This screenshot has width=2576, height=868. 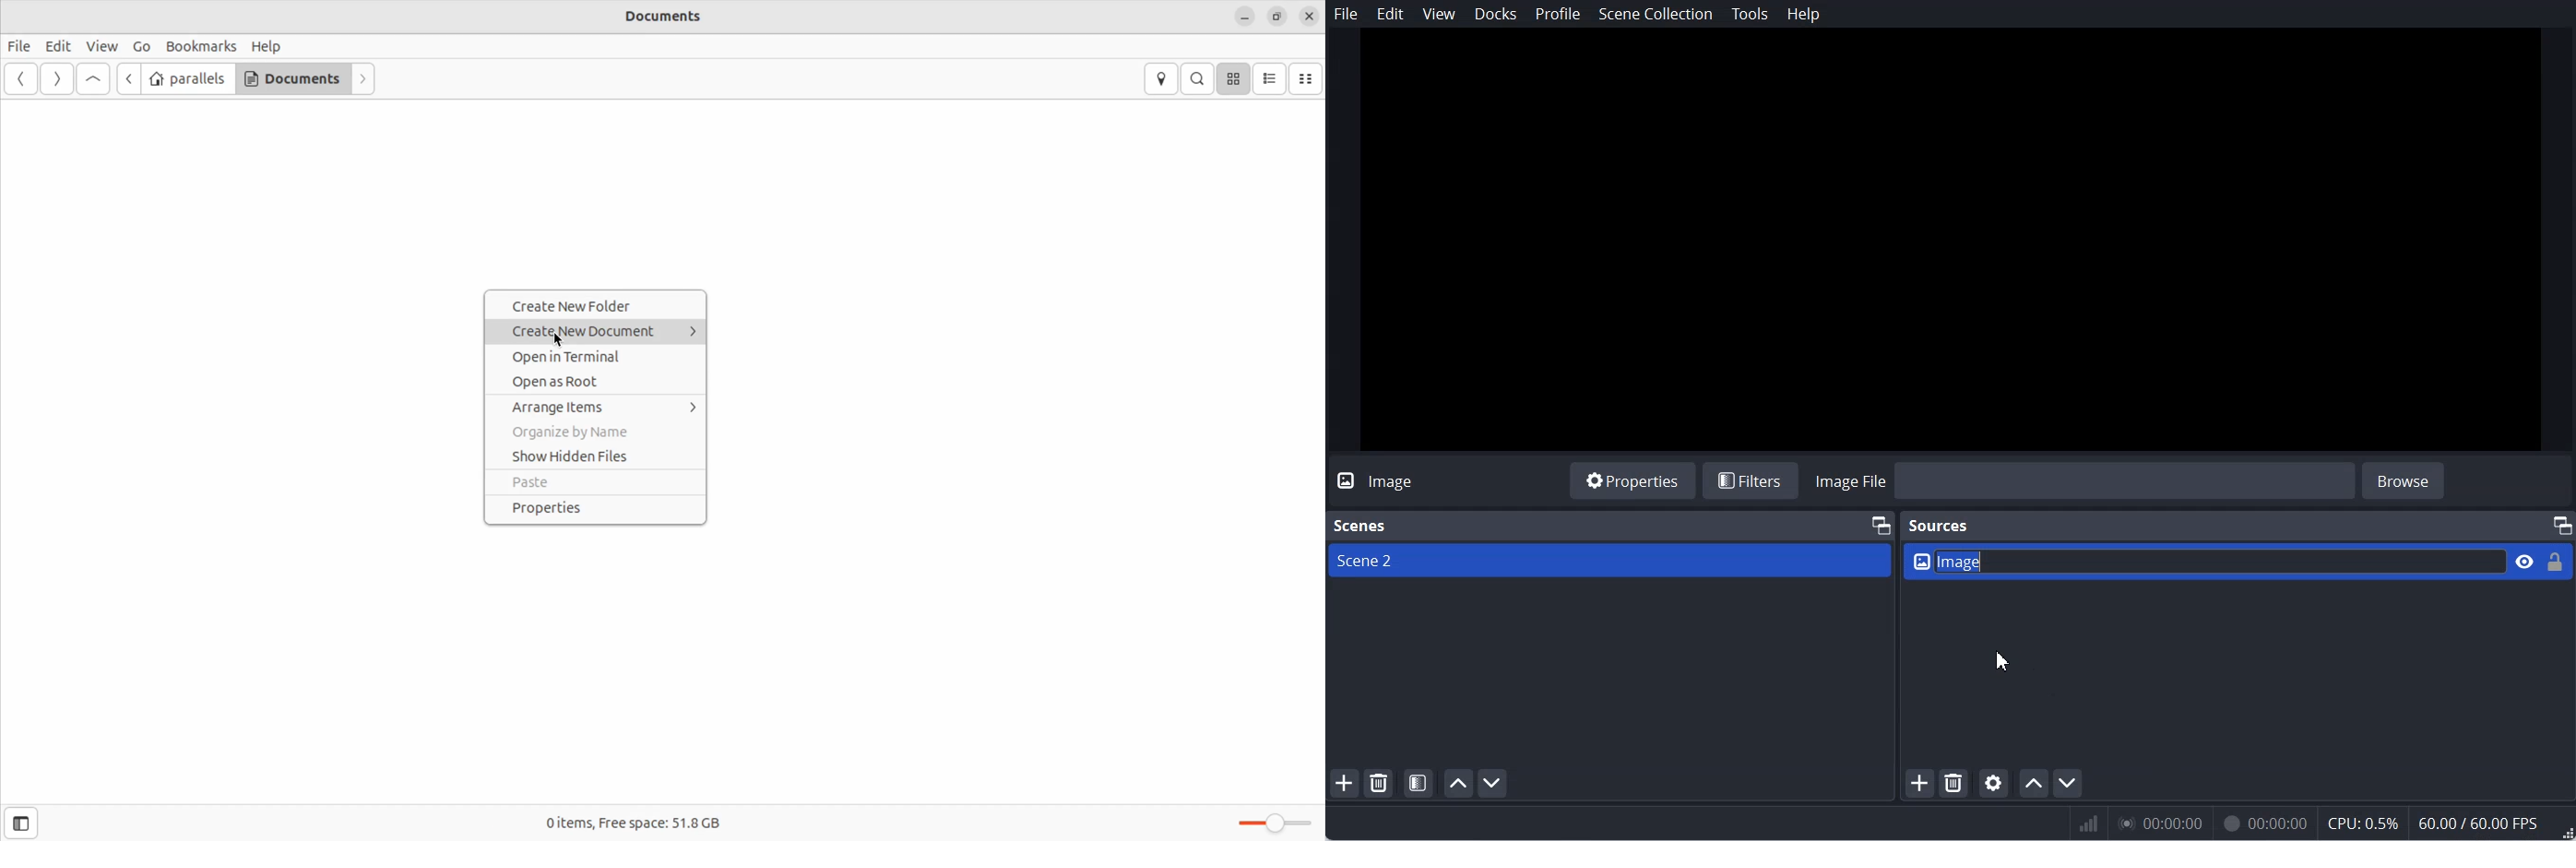 I want to click on Docks, so click(x=1496, y=15).